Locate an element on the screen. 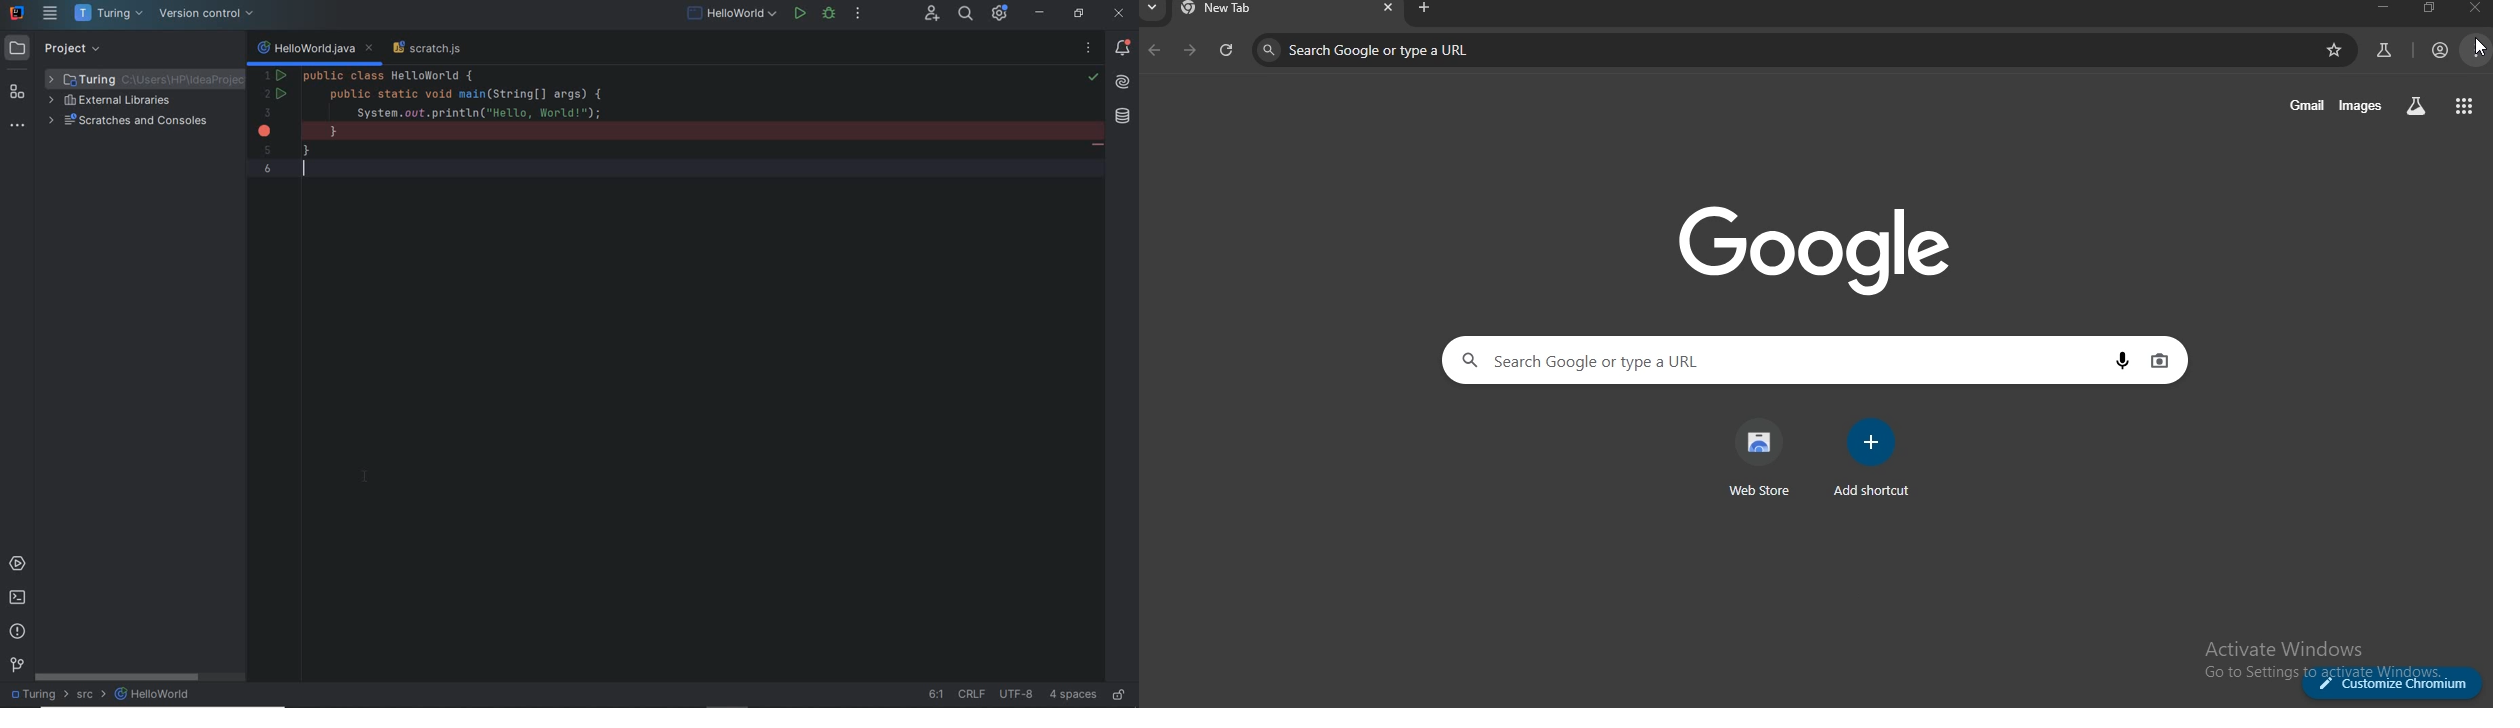  no problems found is located at coordinates (1089, 50).